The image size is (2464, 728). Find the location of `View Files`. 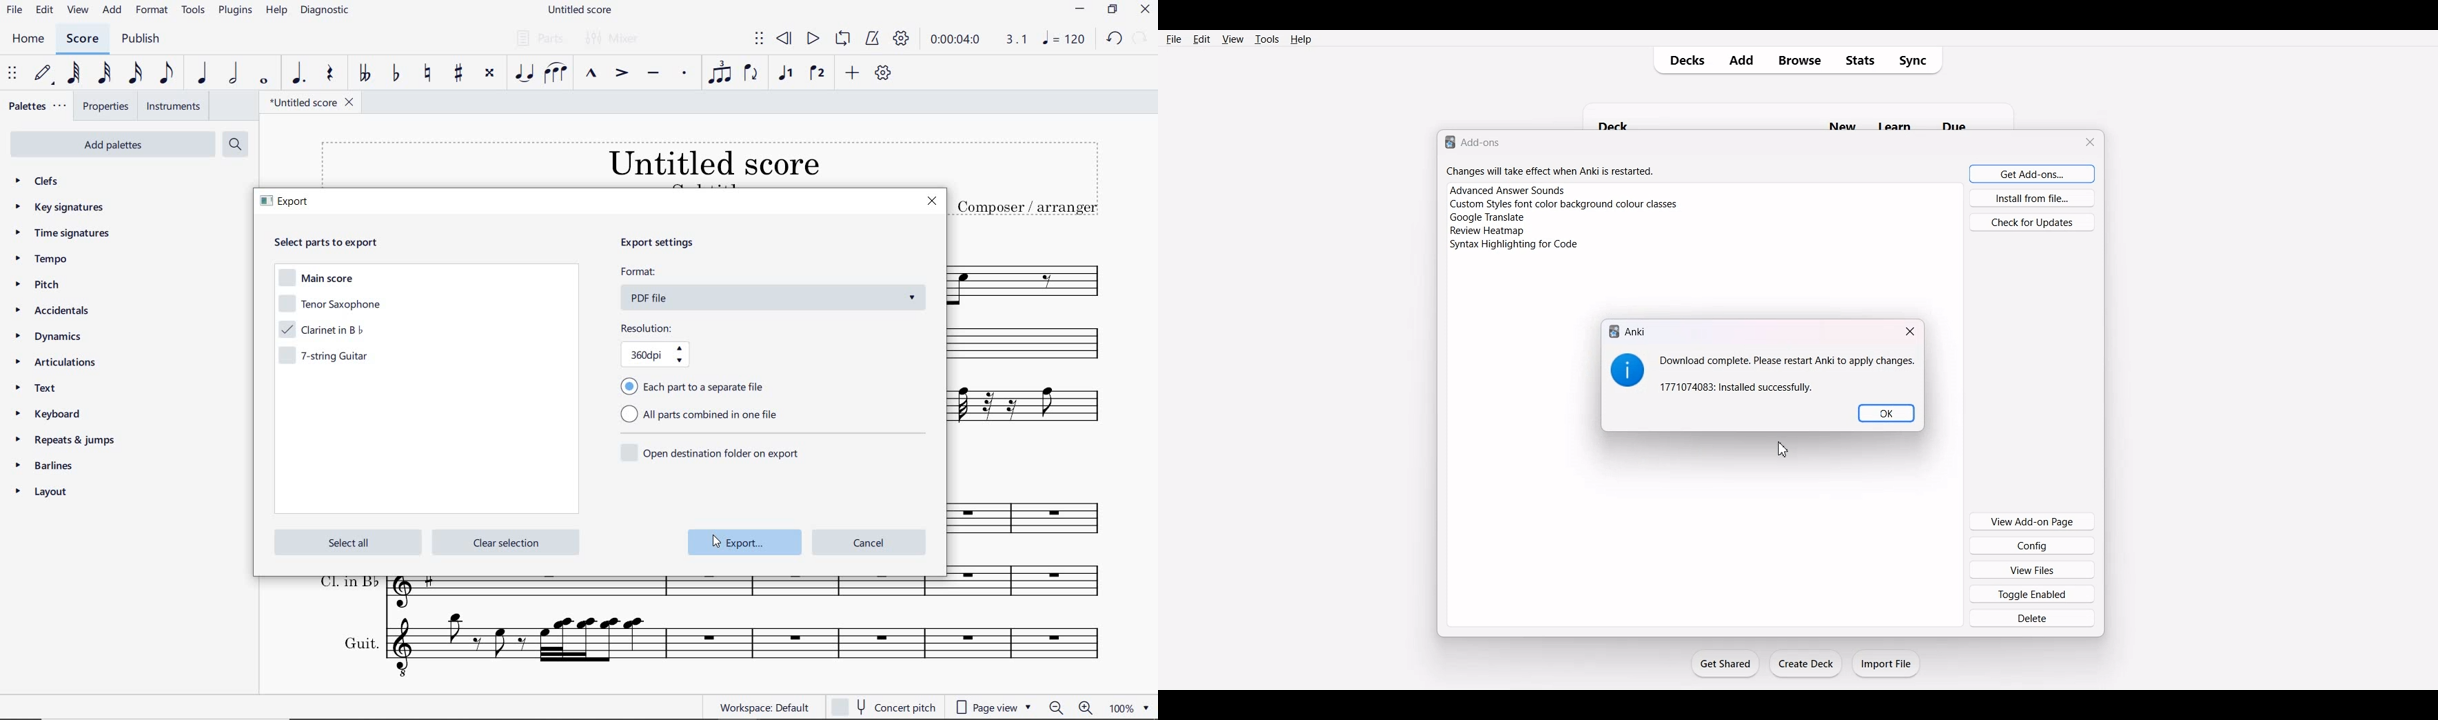

View Files is located at coordinates (2033, 569).